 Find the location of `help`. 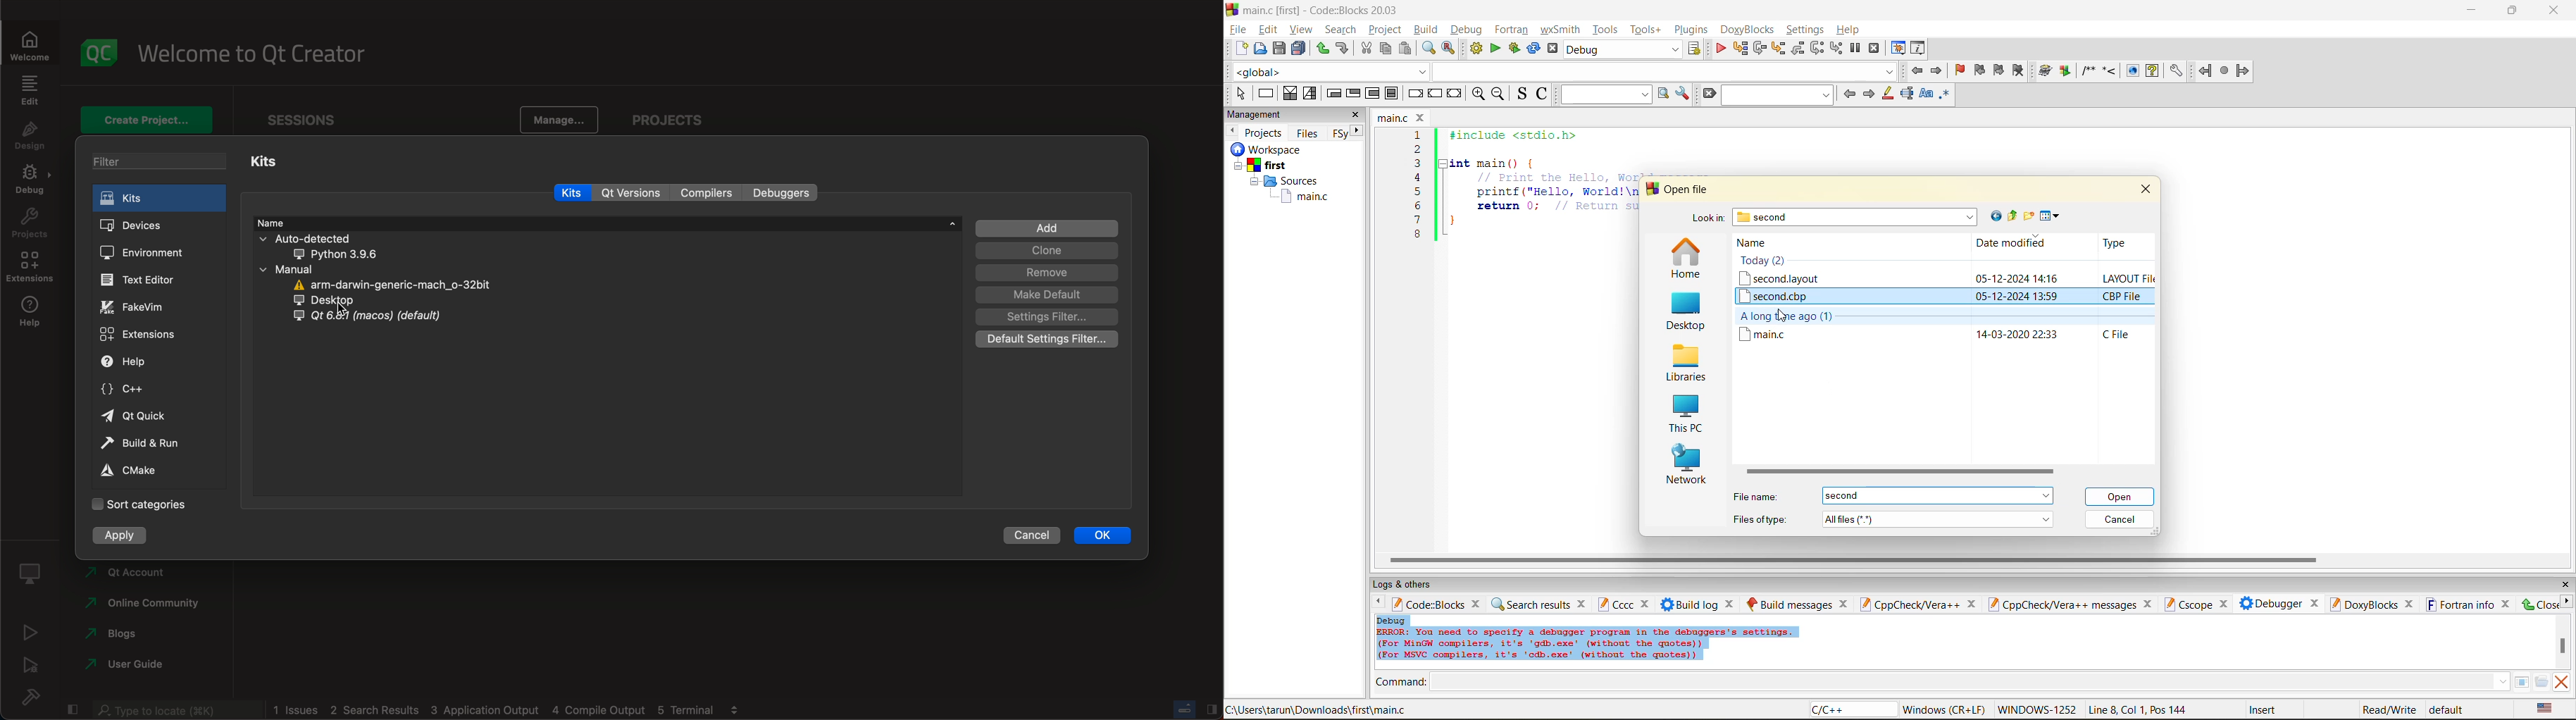

help is located at coordinates (2152, 70).